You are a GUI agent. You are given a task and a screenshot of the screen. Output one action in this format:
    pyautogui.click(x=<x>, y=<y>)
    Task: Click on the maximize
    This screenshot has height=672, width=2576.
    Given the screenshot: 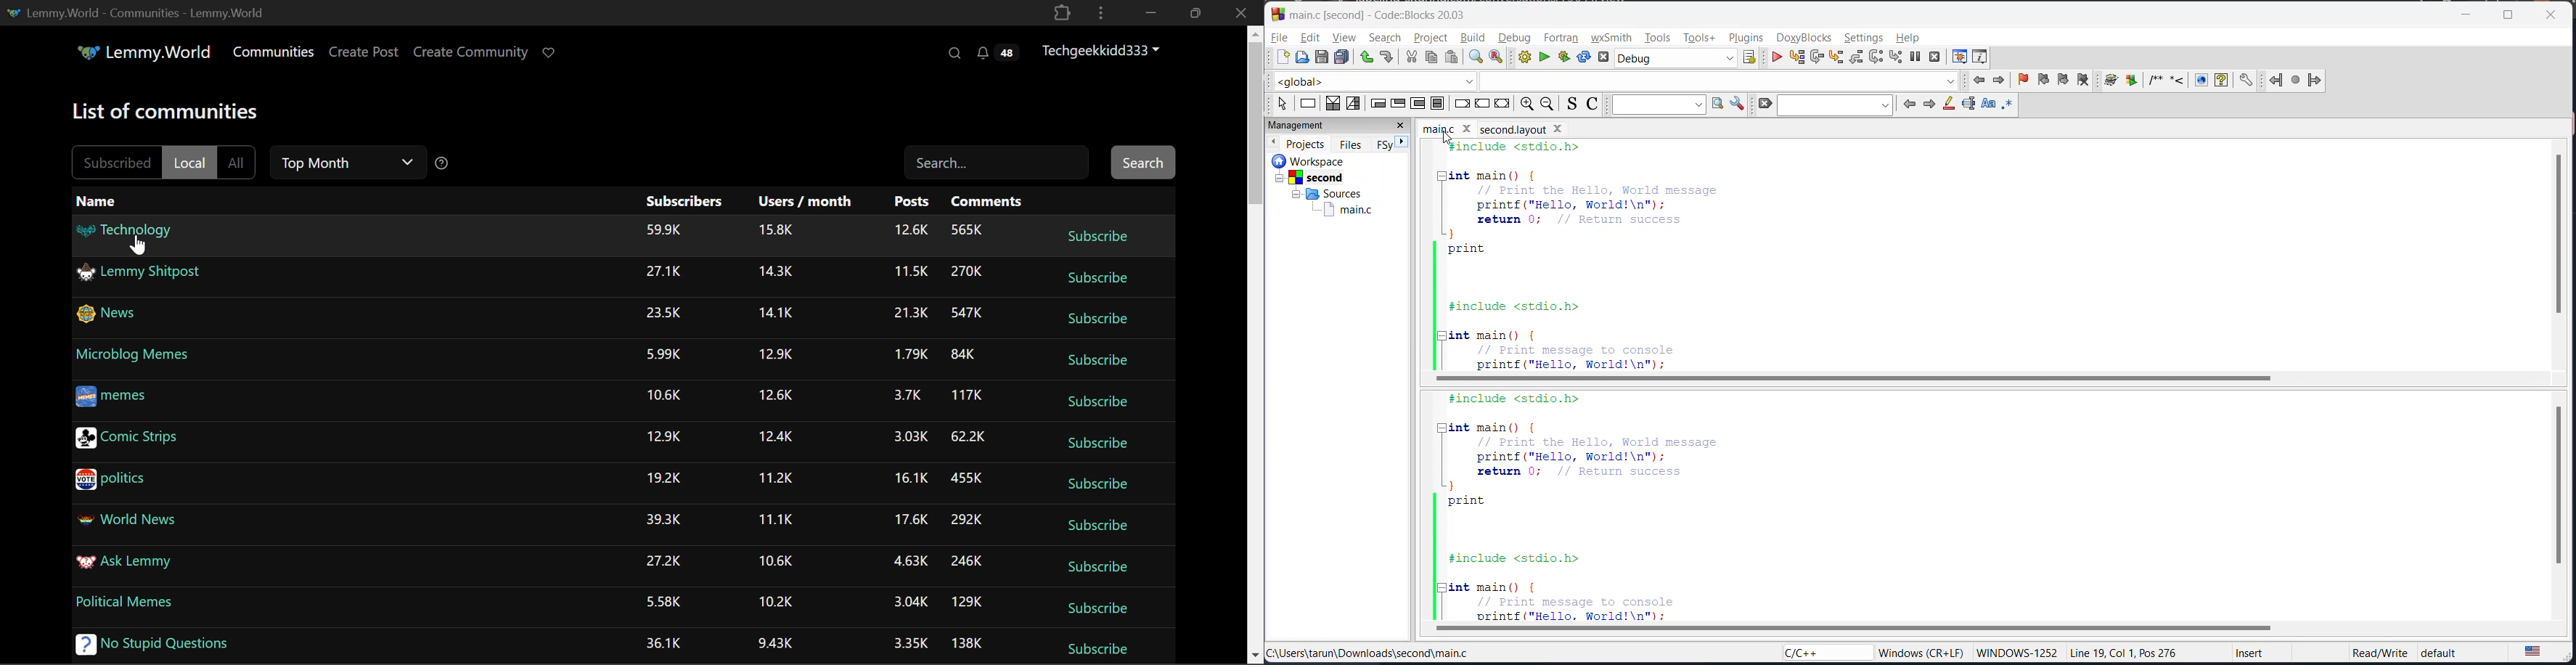 What is the action you would take?
    pyautogui.click(x=2512, y=17)
    